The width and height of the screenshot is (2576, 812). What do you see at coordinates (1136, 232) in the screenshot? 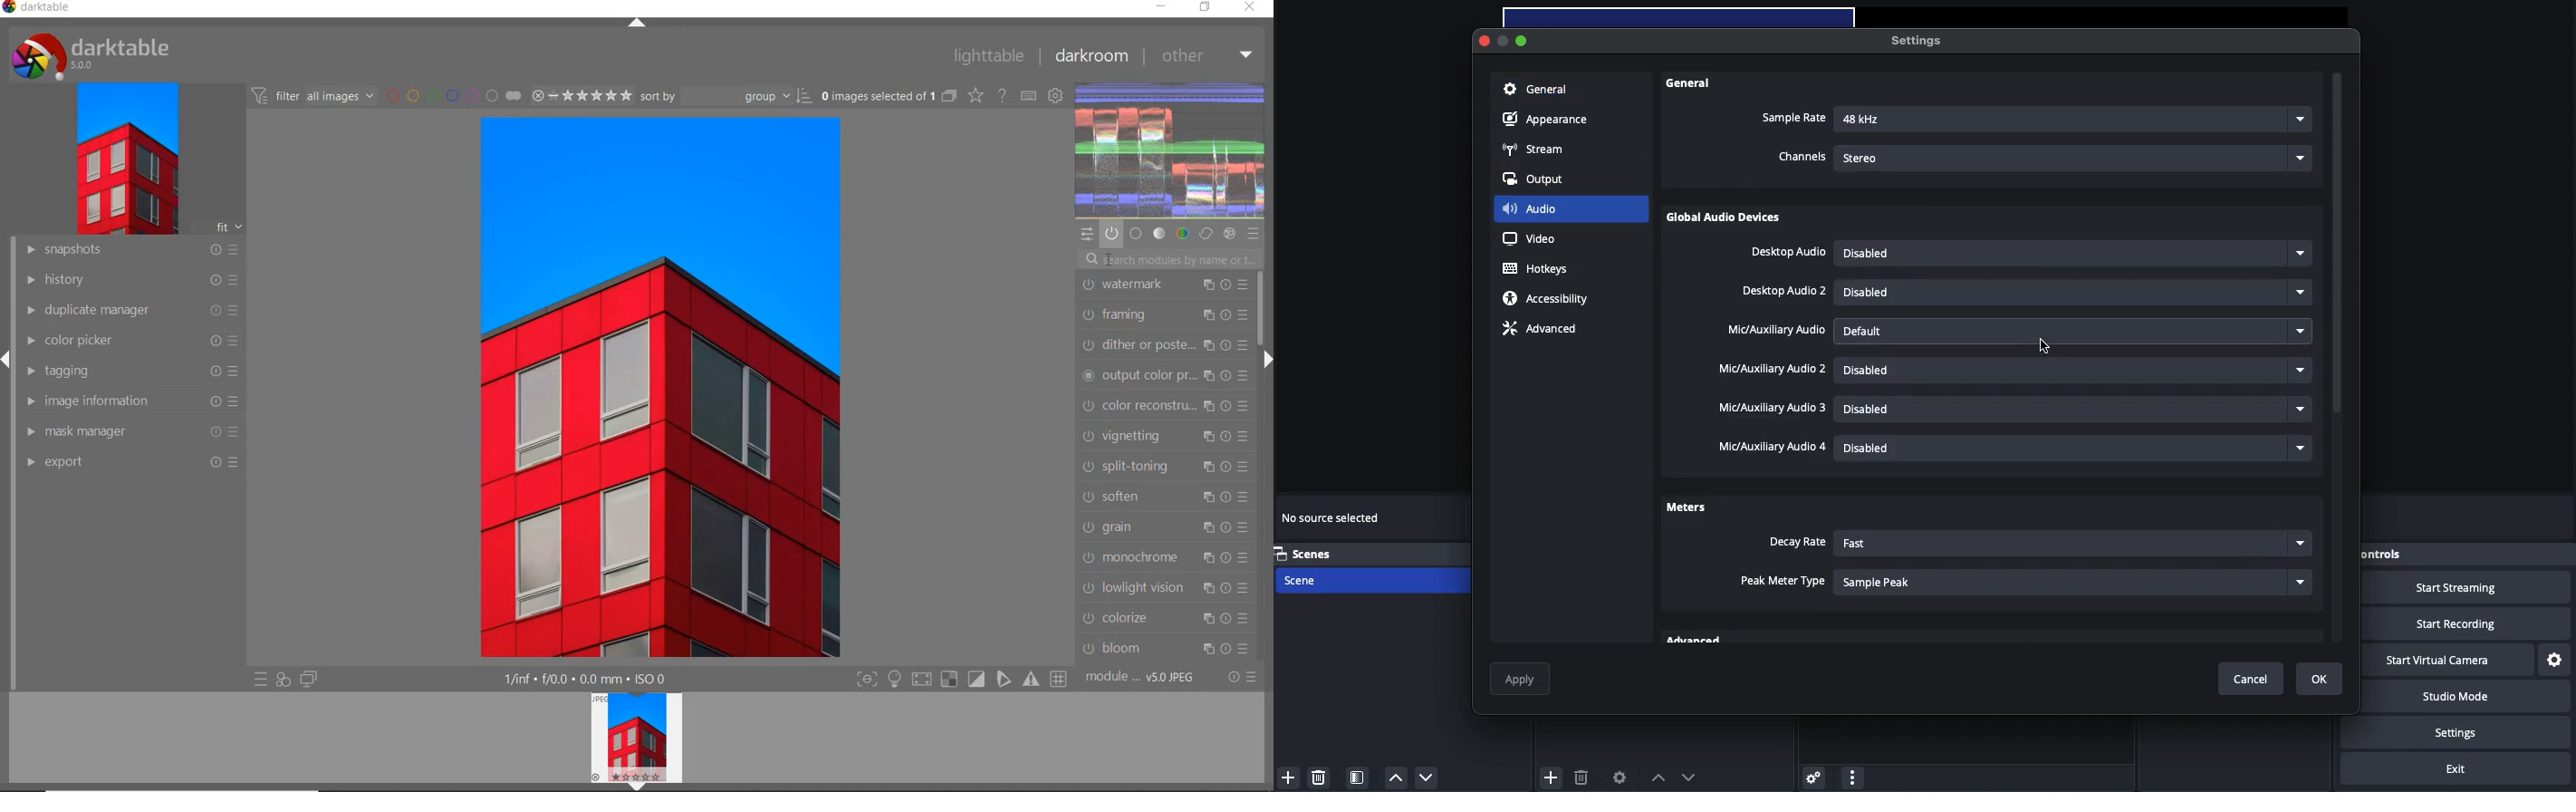
I see `base` at bounding box center [1136, 232].